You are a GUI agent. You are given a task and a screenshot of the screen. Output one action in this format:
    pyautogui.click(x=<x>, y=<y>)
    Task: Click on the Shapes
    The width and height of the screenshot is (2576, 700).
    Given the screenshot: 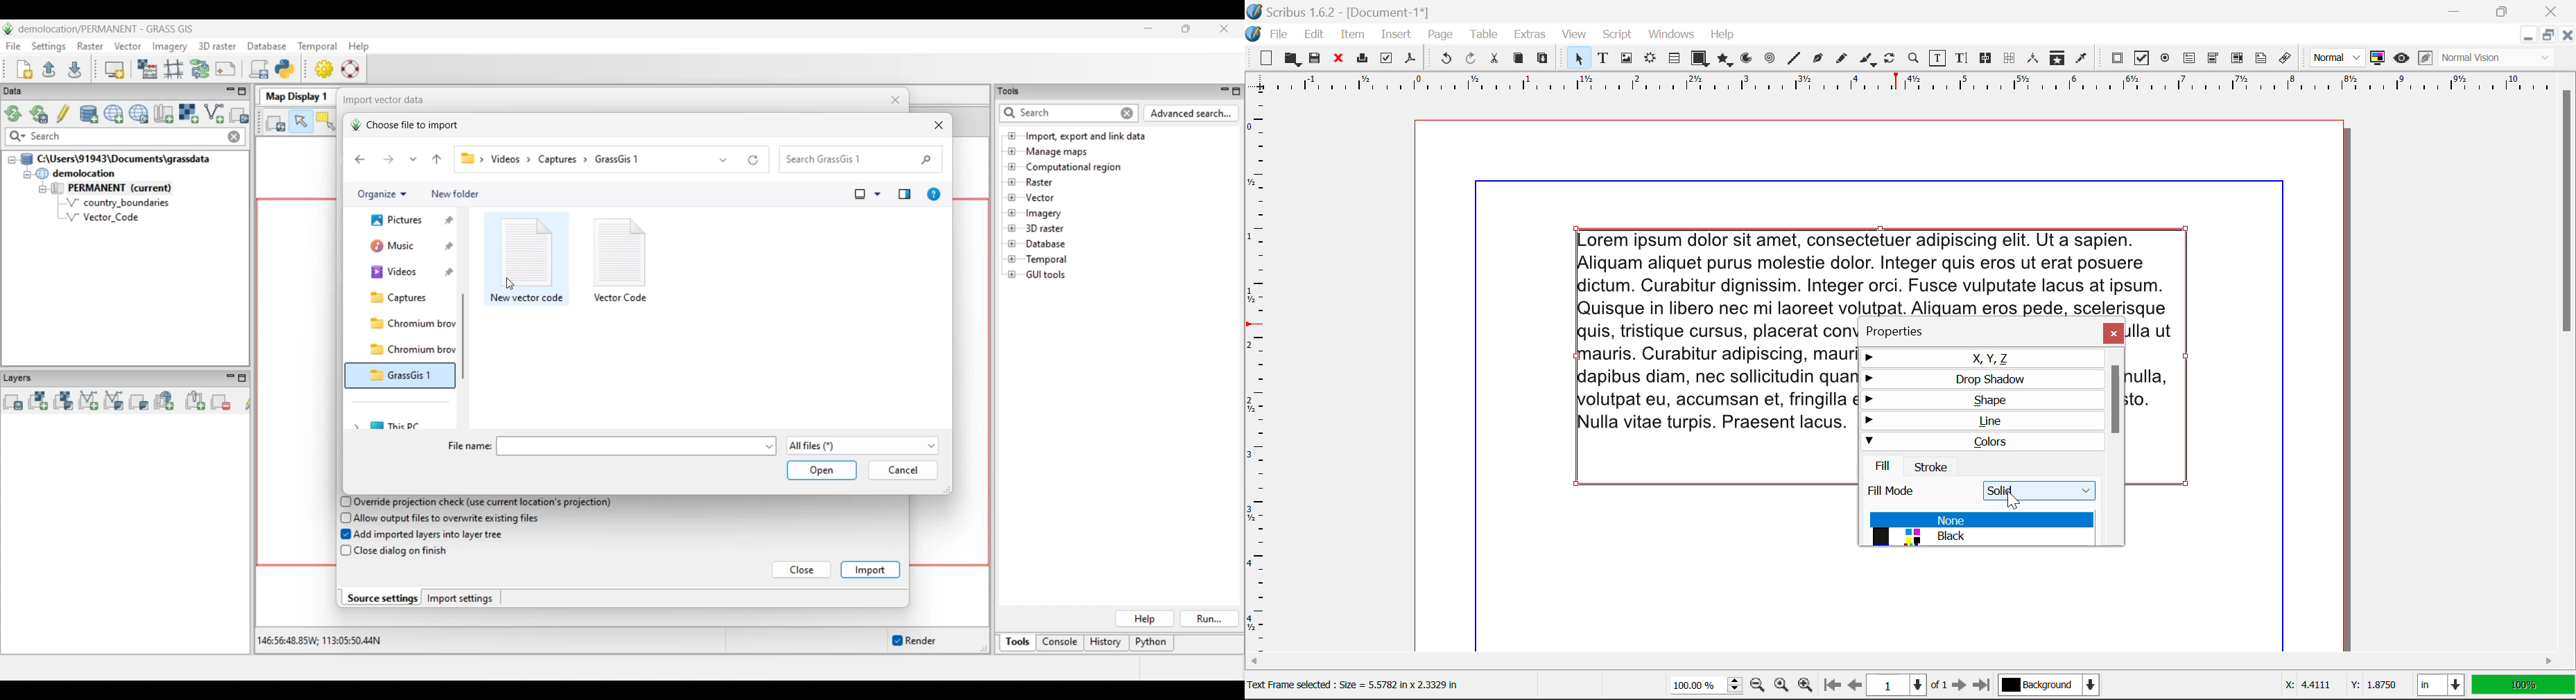 What is the action you would take?
    pyautogui.click(x=1700, y=60)
    